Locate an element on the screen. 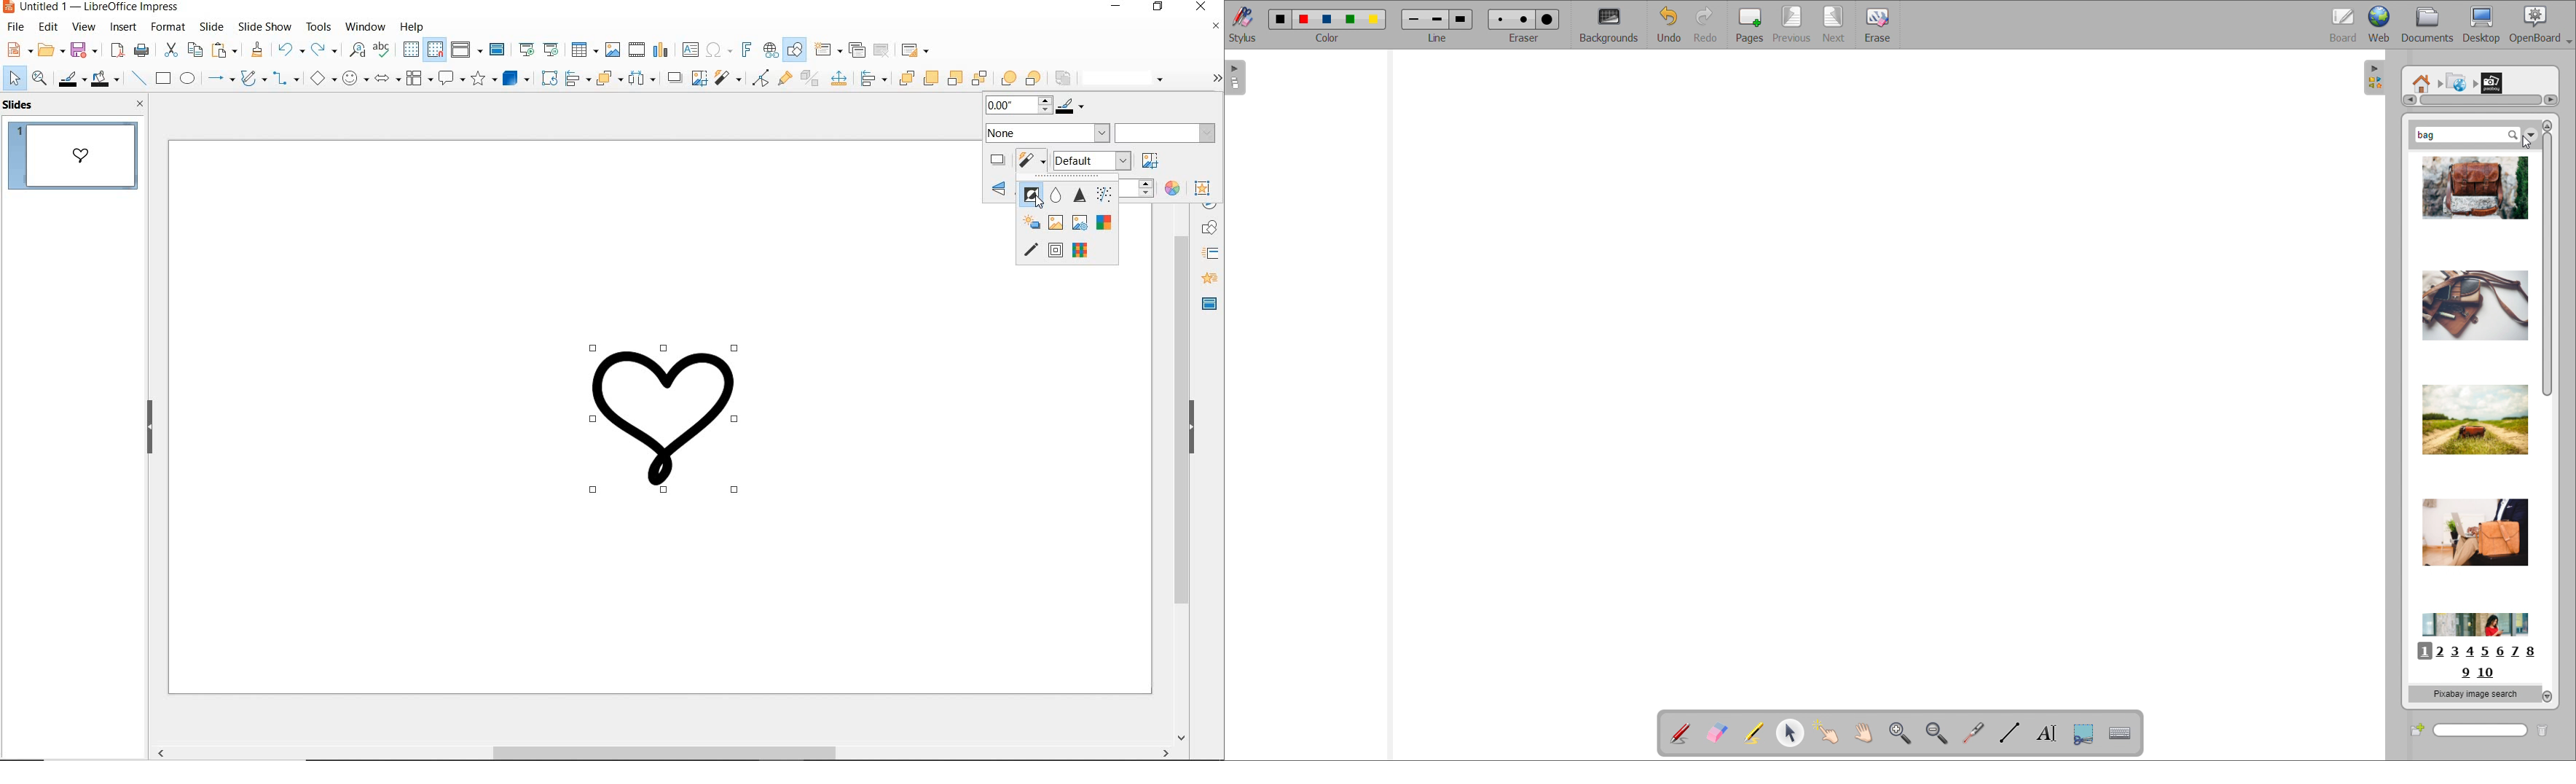 The height and width of the screenshot is (784, 2576). send to back is located at coordinates (978, 79).